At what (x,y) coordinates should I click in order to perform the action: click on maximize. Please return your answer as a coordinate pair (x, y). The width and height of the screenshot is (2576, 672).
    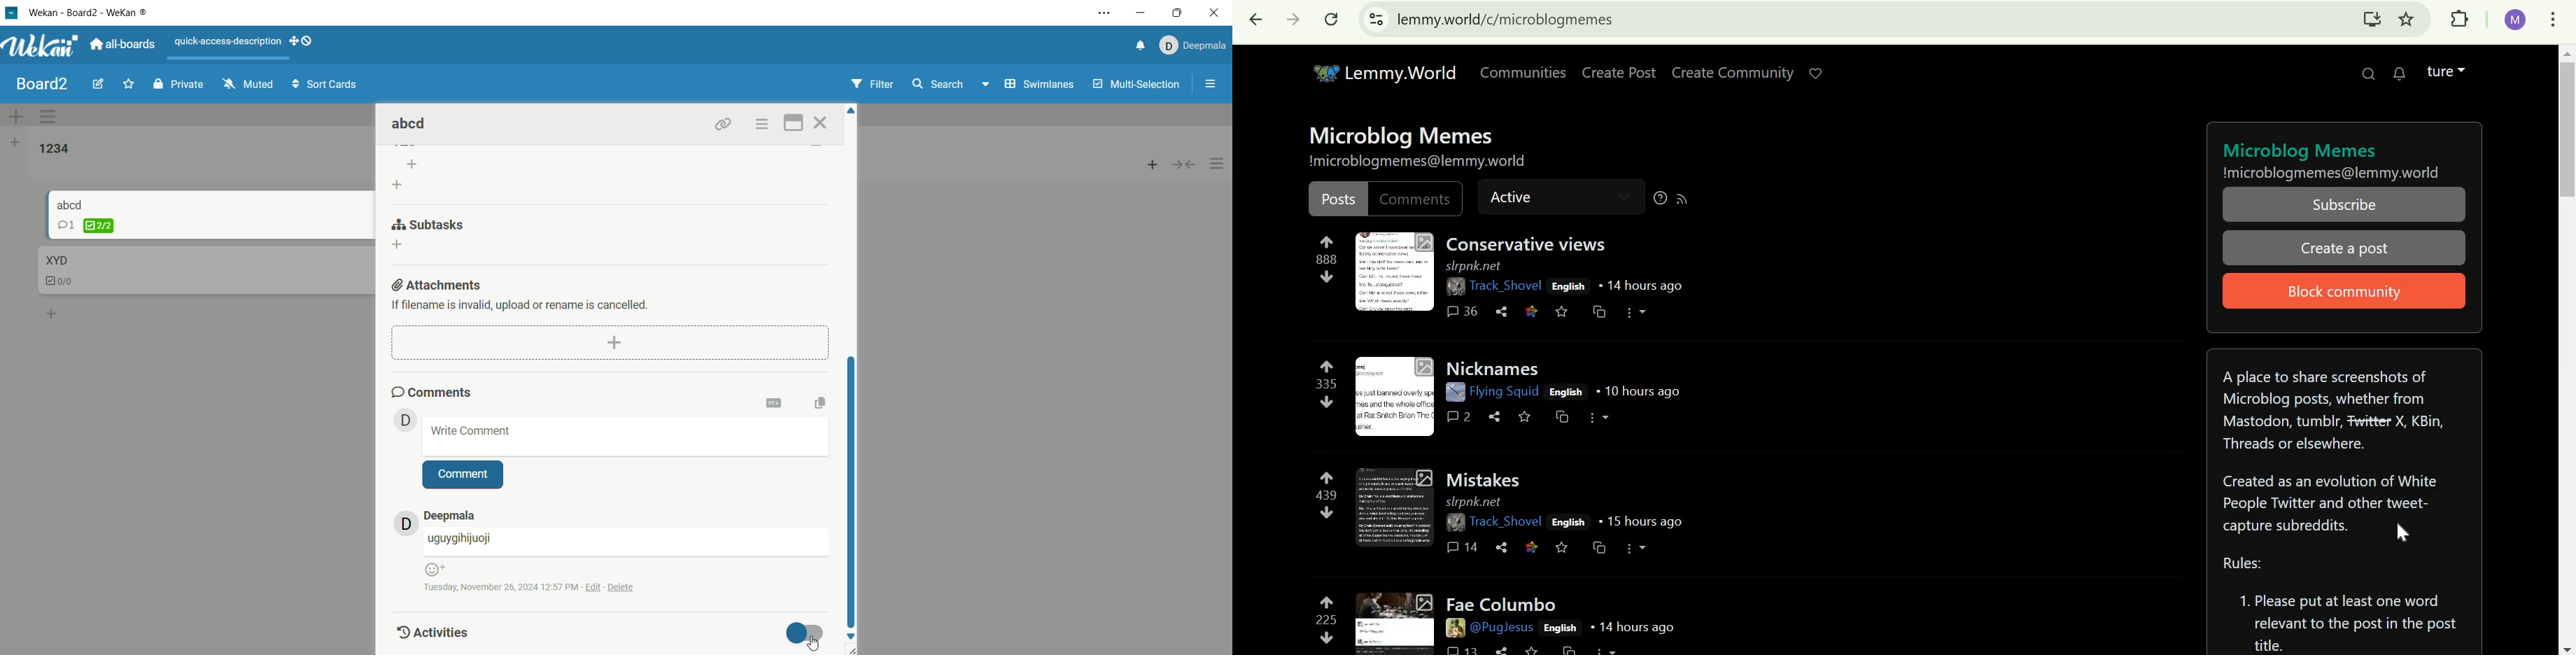
    Looking at the image, I should click on (795, 121).